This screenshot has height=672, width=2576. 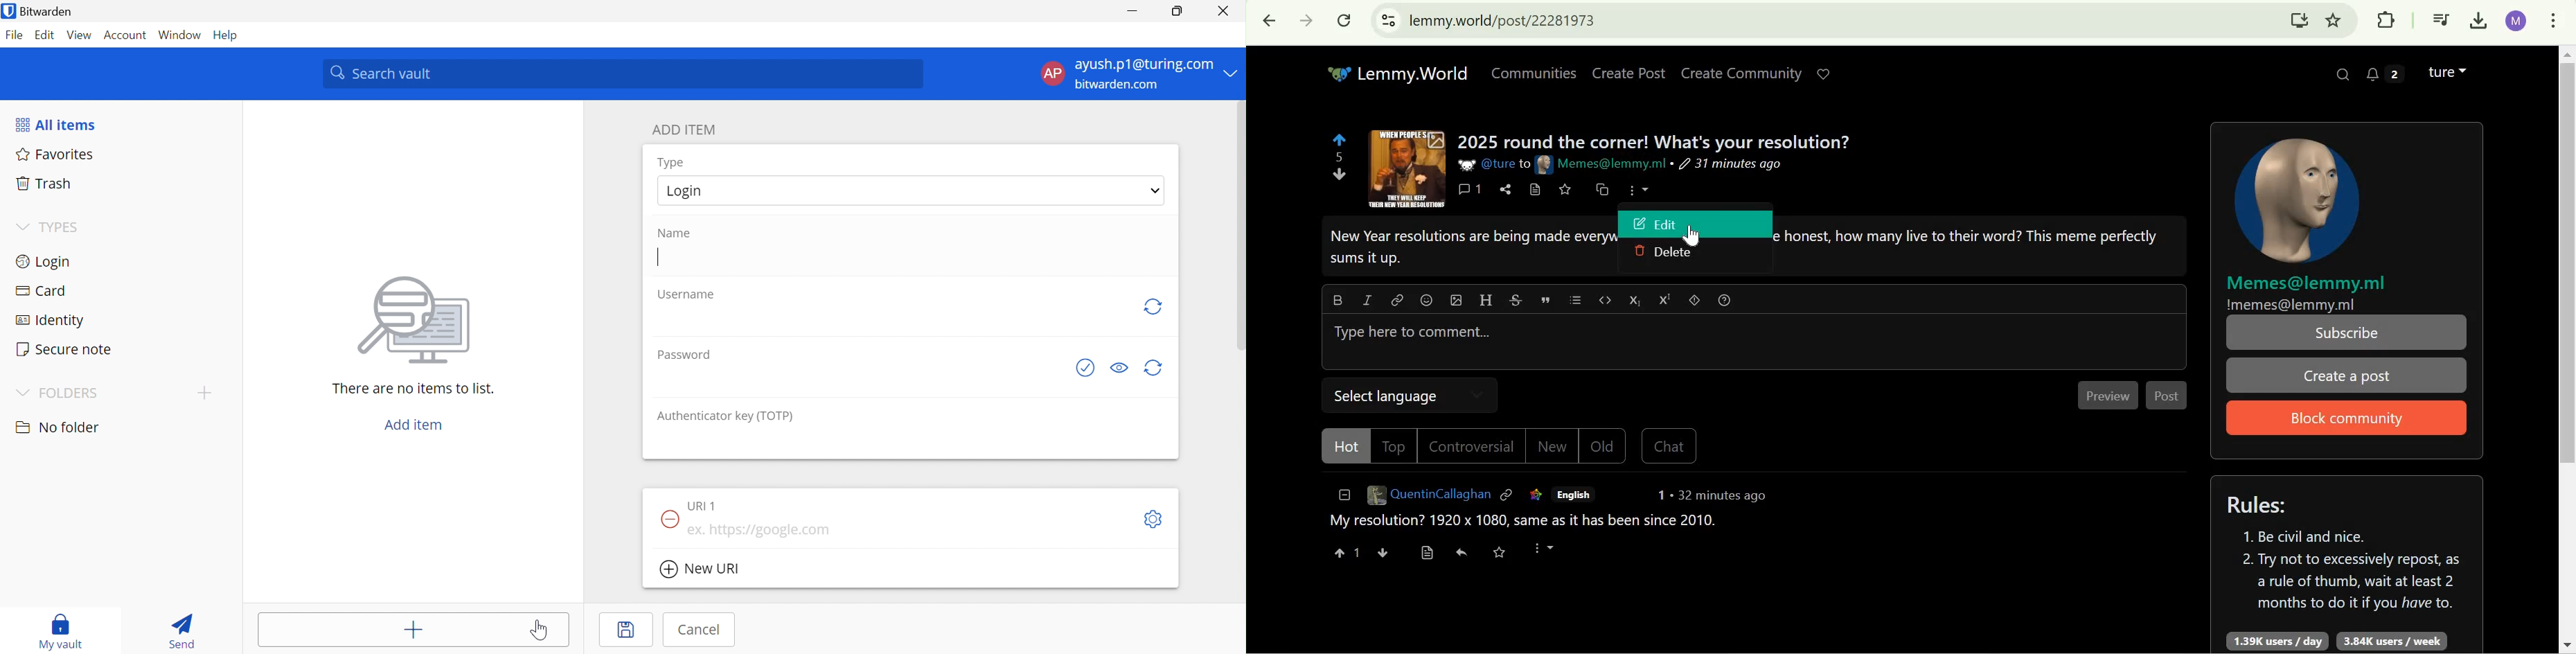 What do you see at coordinates (1232, 72) in the screenshot?
I see `Drop down` at bounding box center [1232, 72].